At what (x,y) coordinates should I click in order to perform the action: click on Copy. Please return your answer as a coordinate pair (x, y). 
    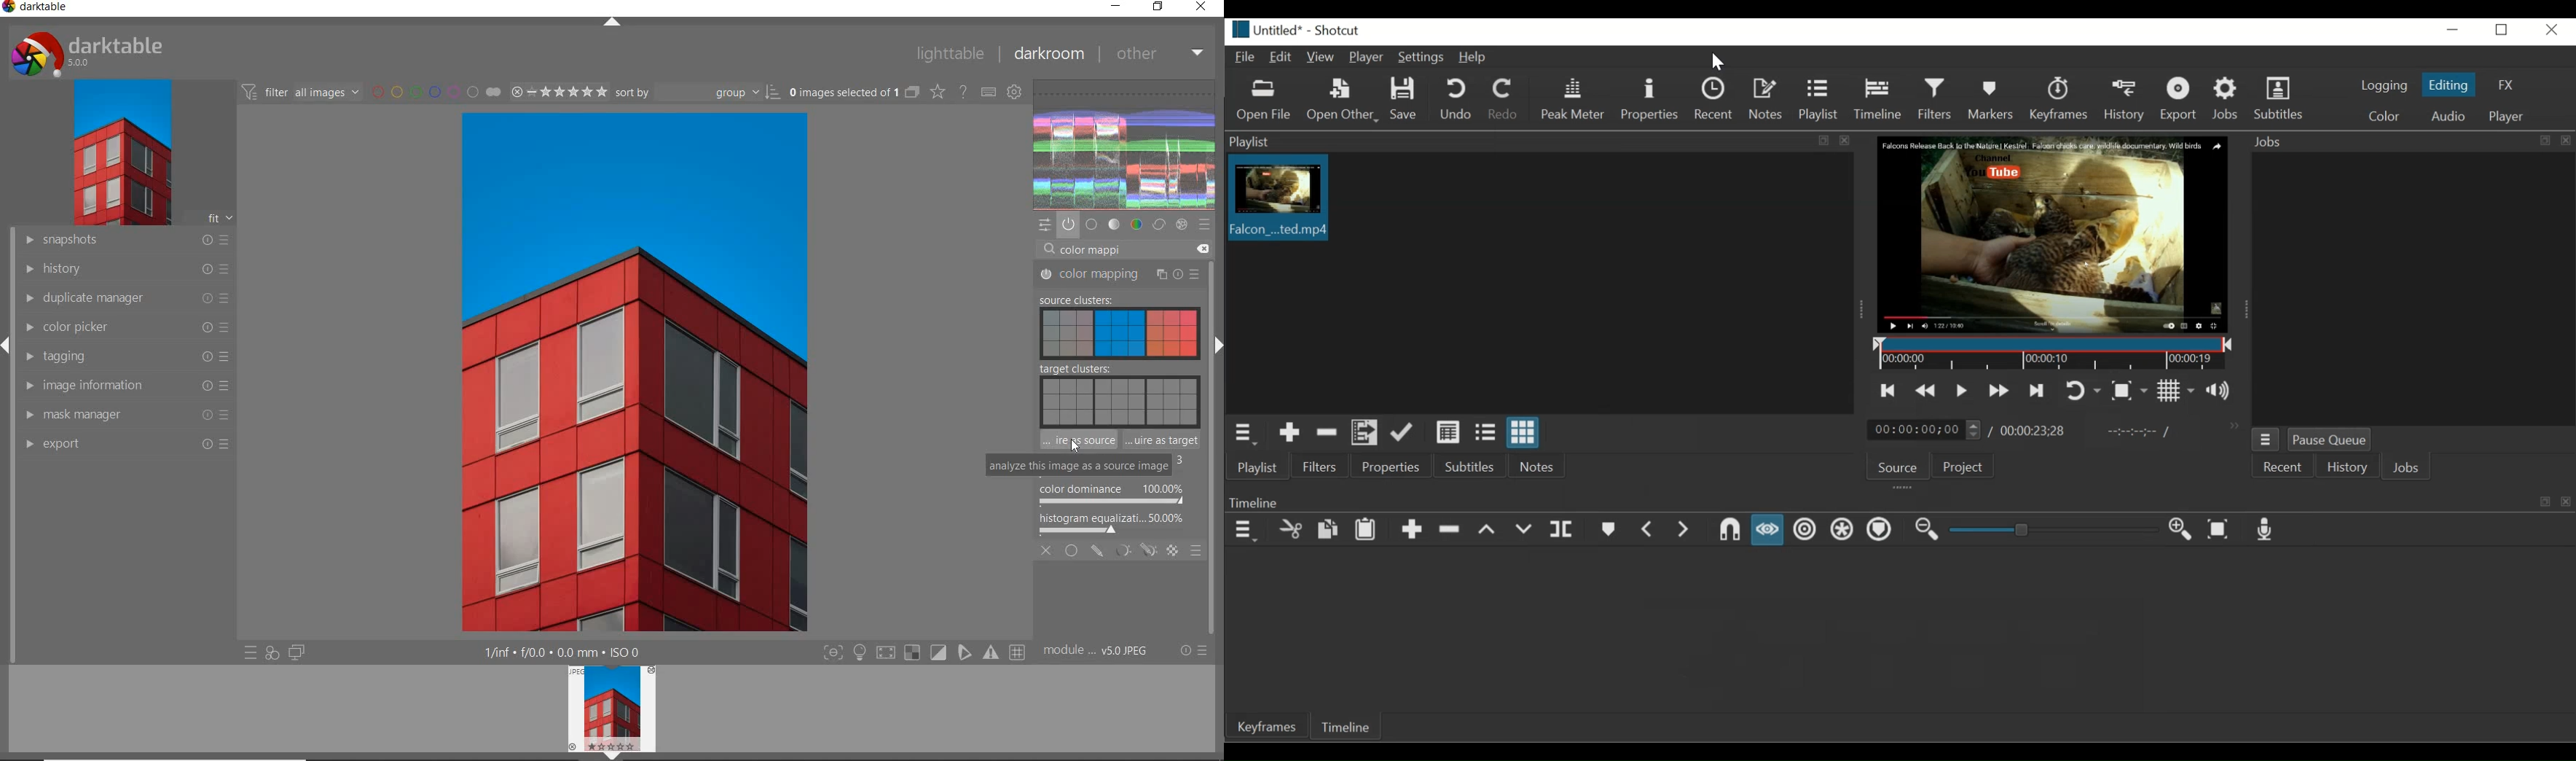
    Looking at the image, I should click on (1330, 528).